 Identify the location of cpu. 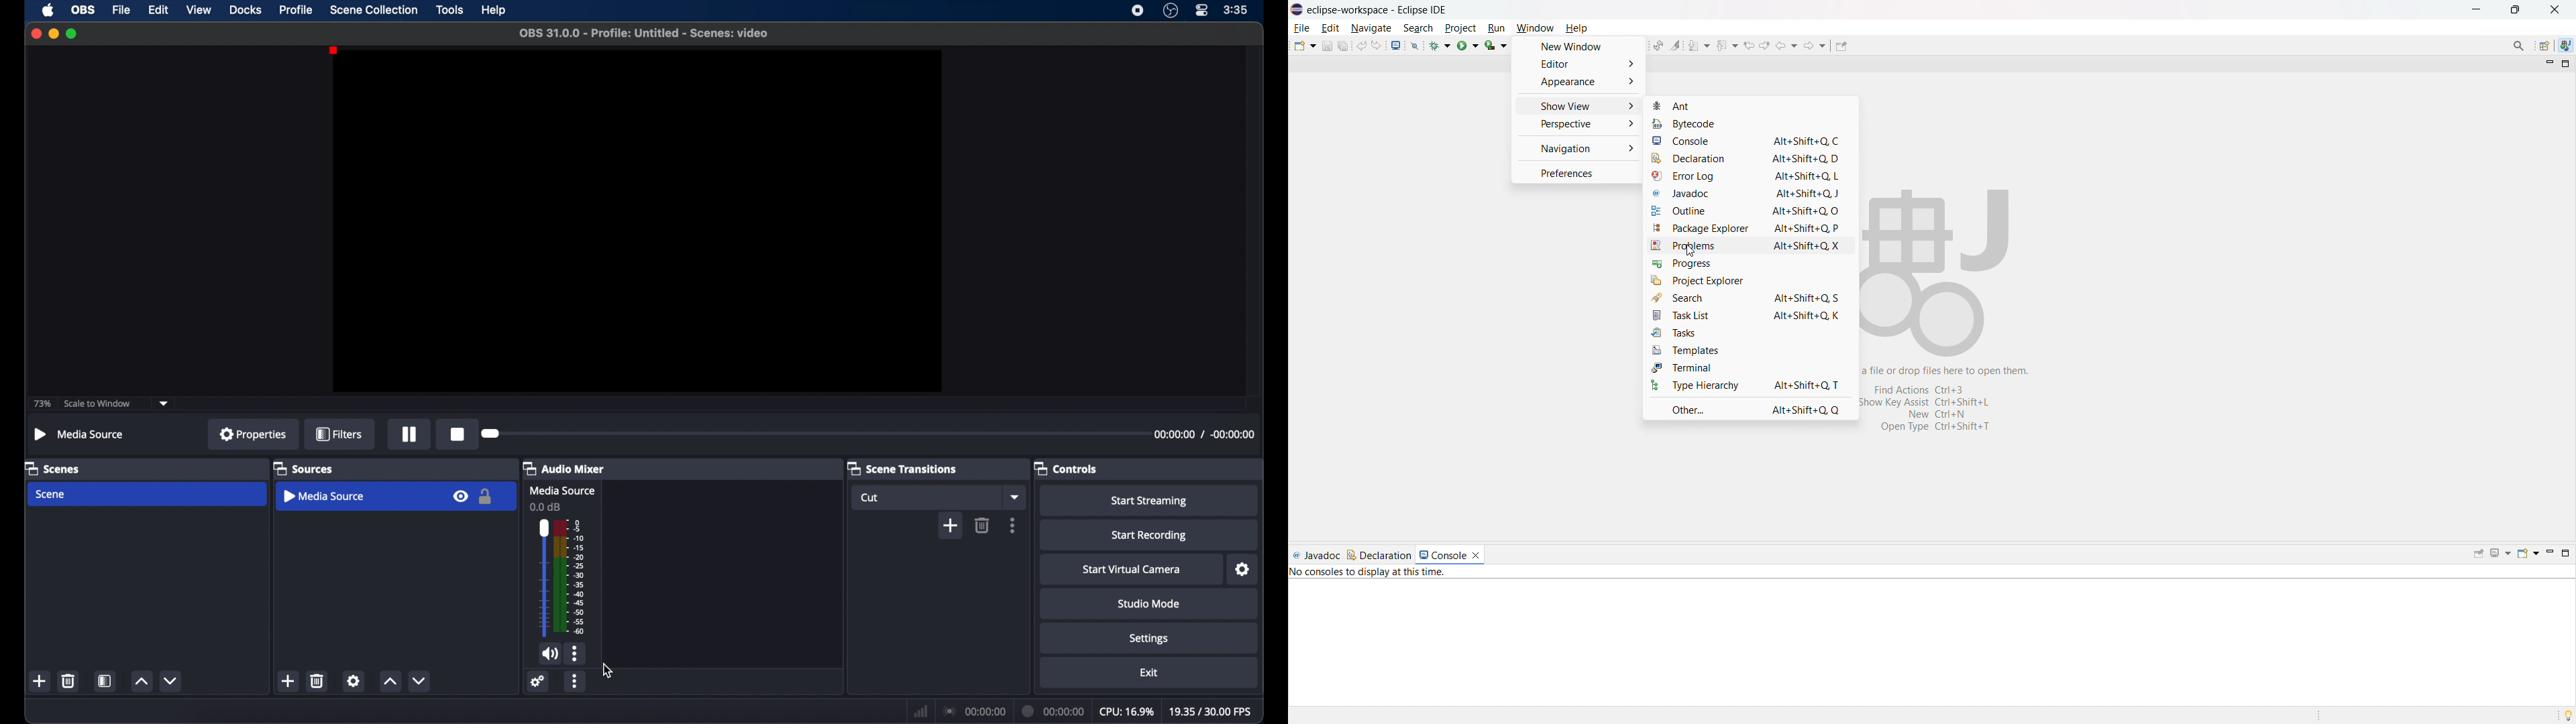
(1126, 710).